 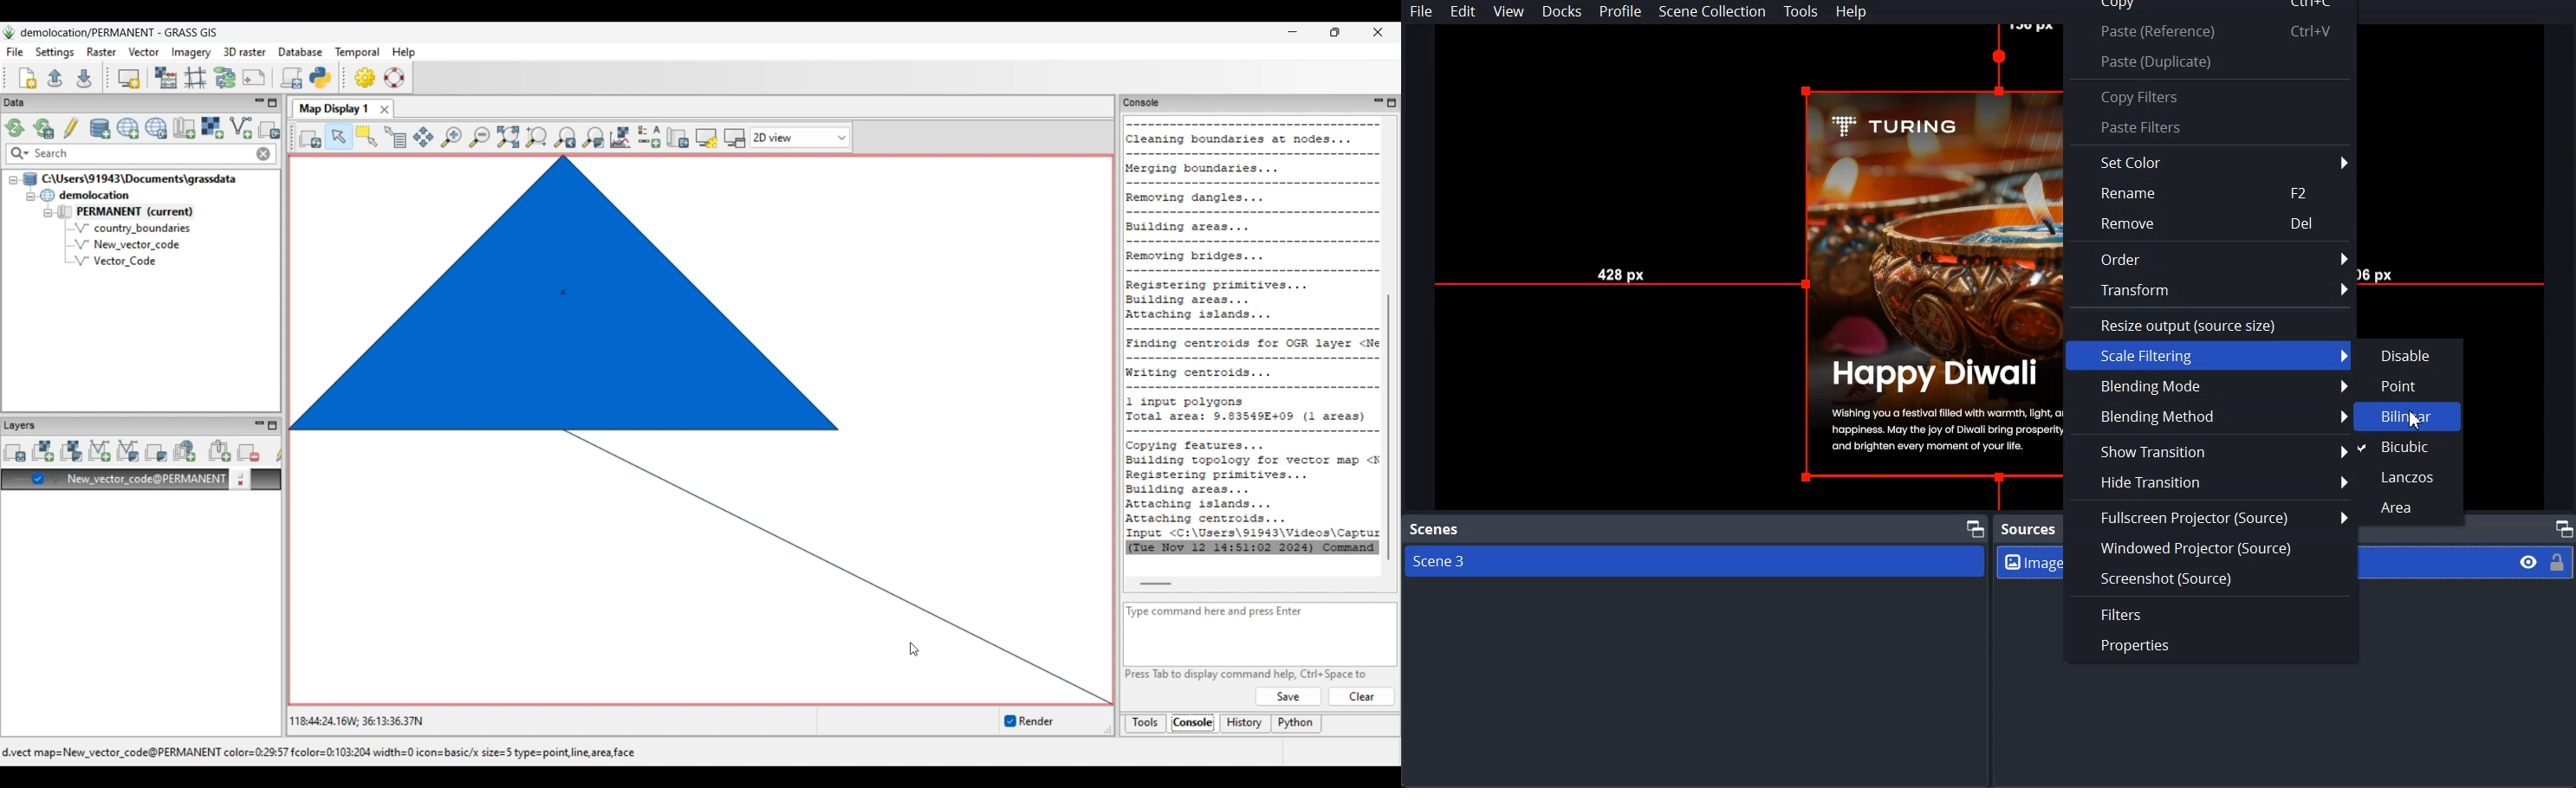 I want to click on Window projector, so click(x=2211, y=548).